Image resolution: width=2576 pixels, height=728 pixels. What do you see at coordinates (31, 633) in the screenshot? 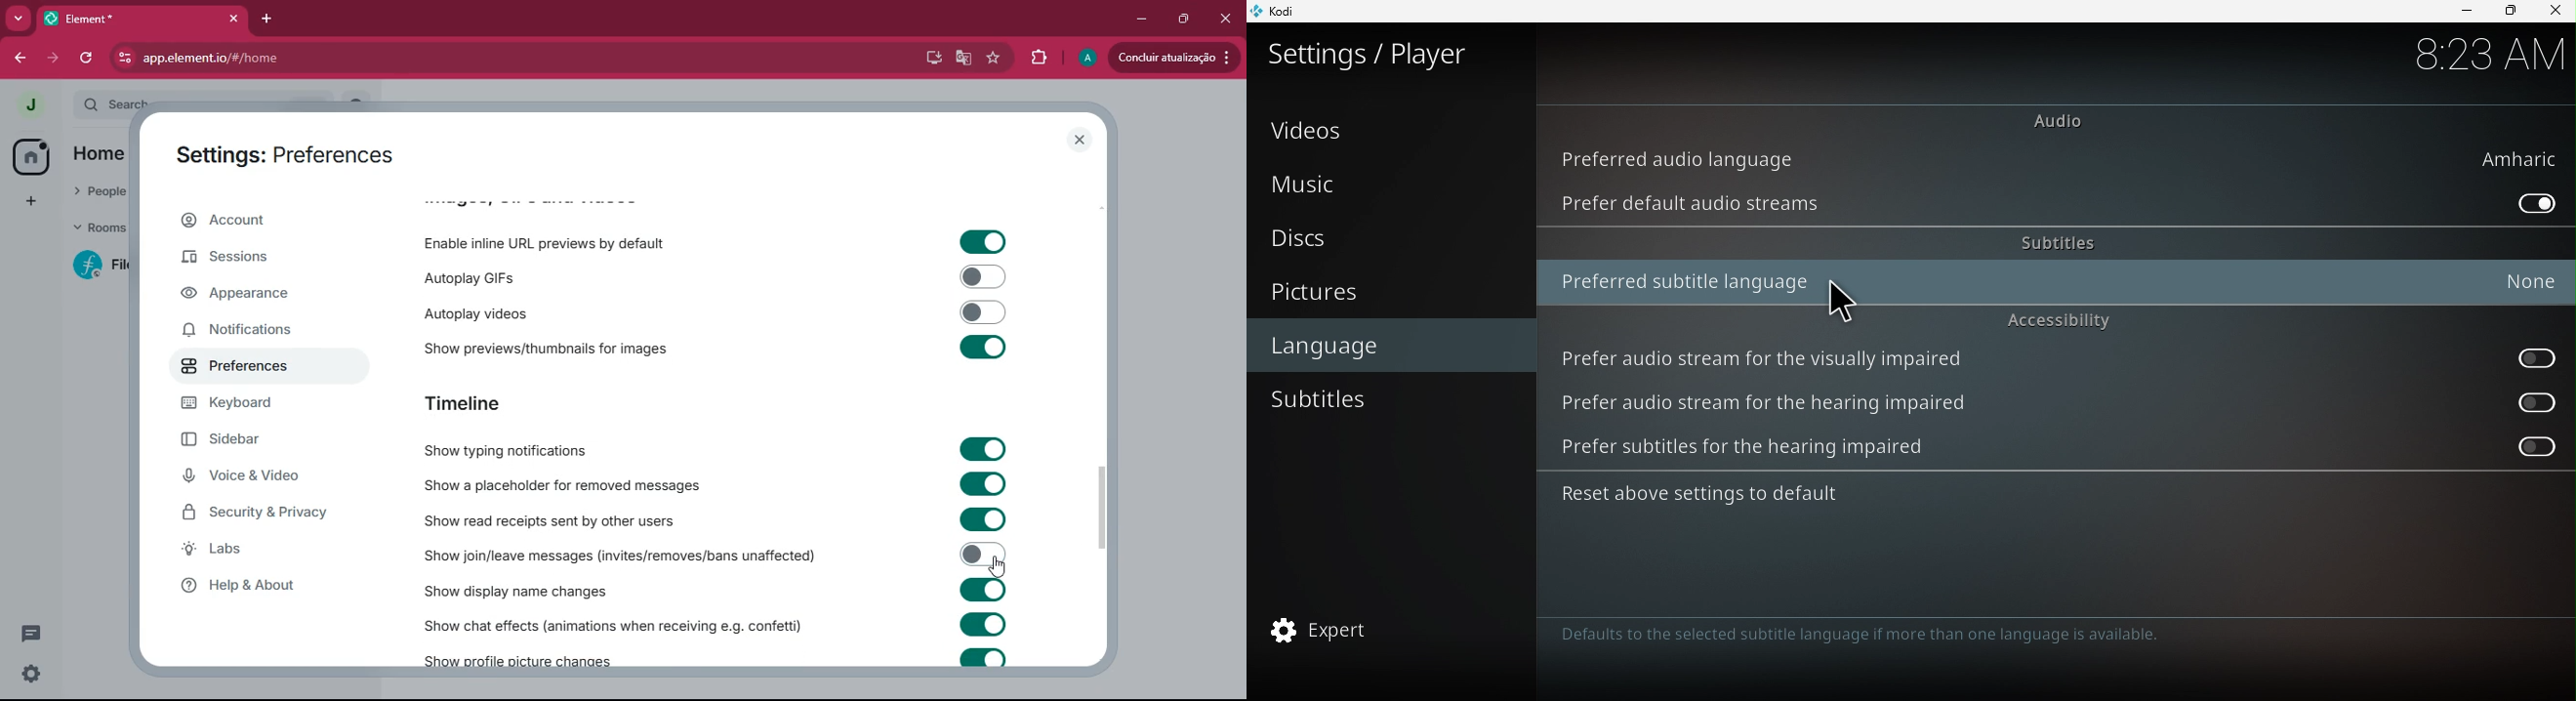
I see `threads` at bounding box center [31, 633].